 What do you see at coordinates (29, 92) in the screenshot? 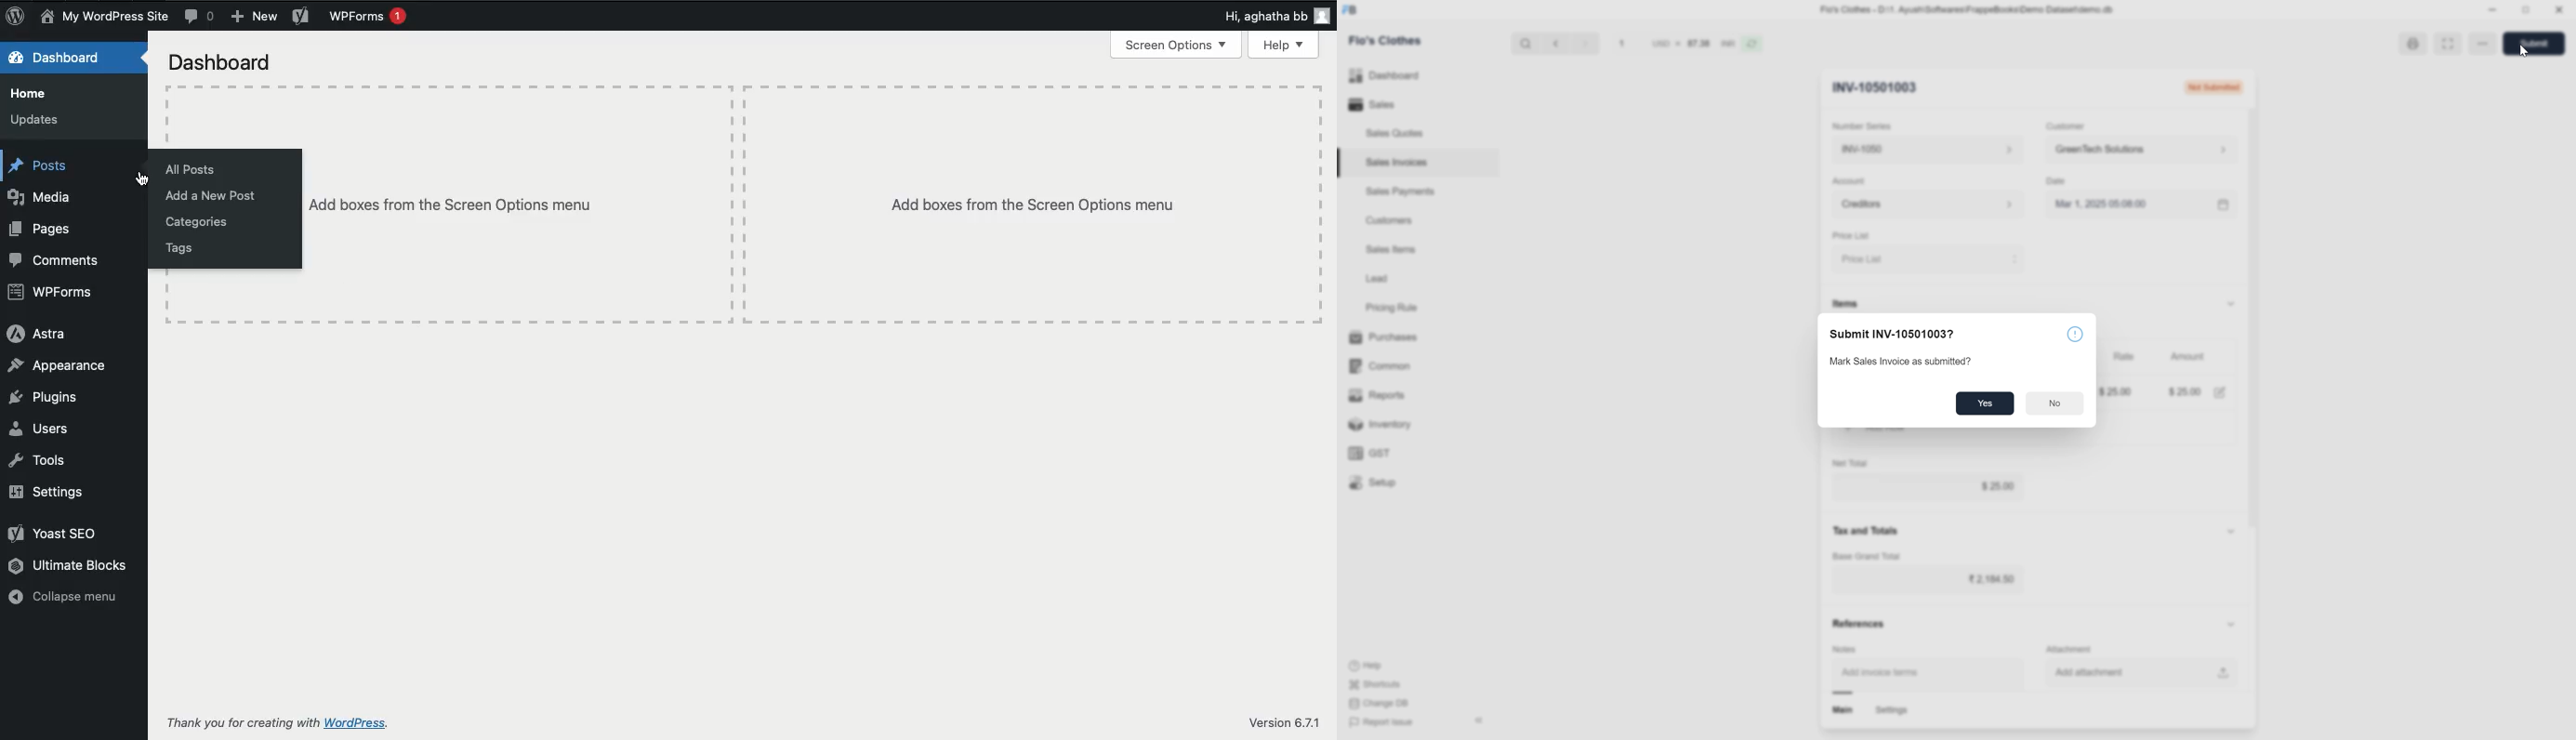
I see `Home` at bounding box center [29, 92].